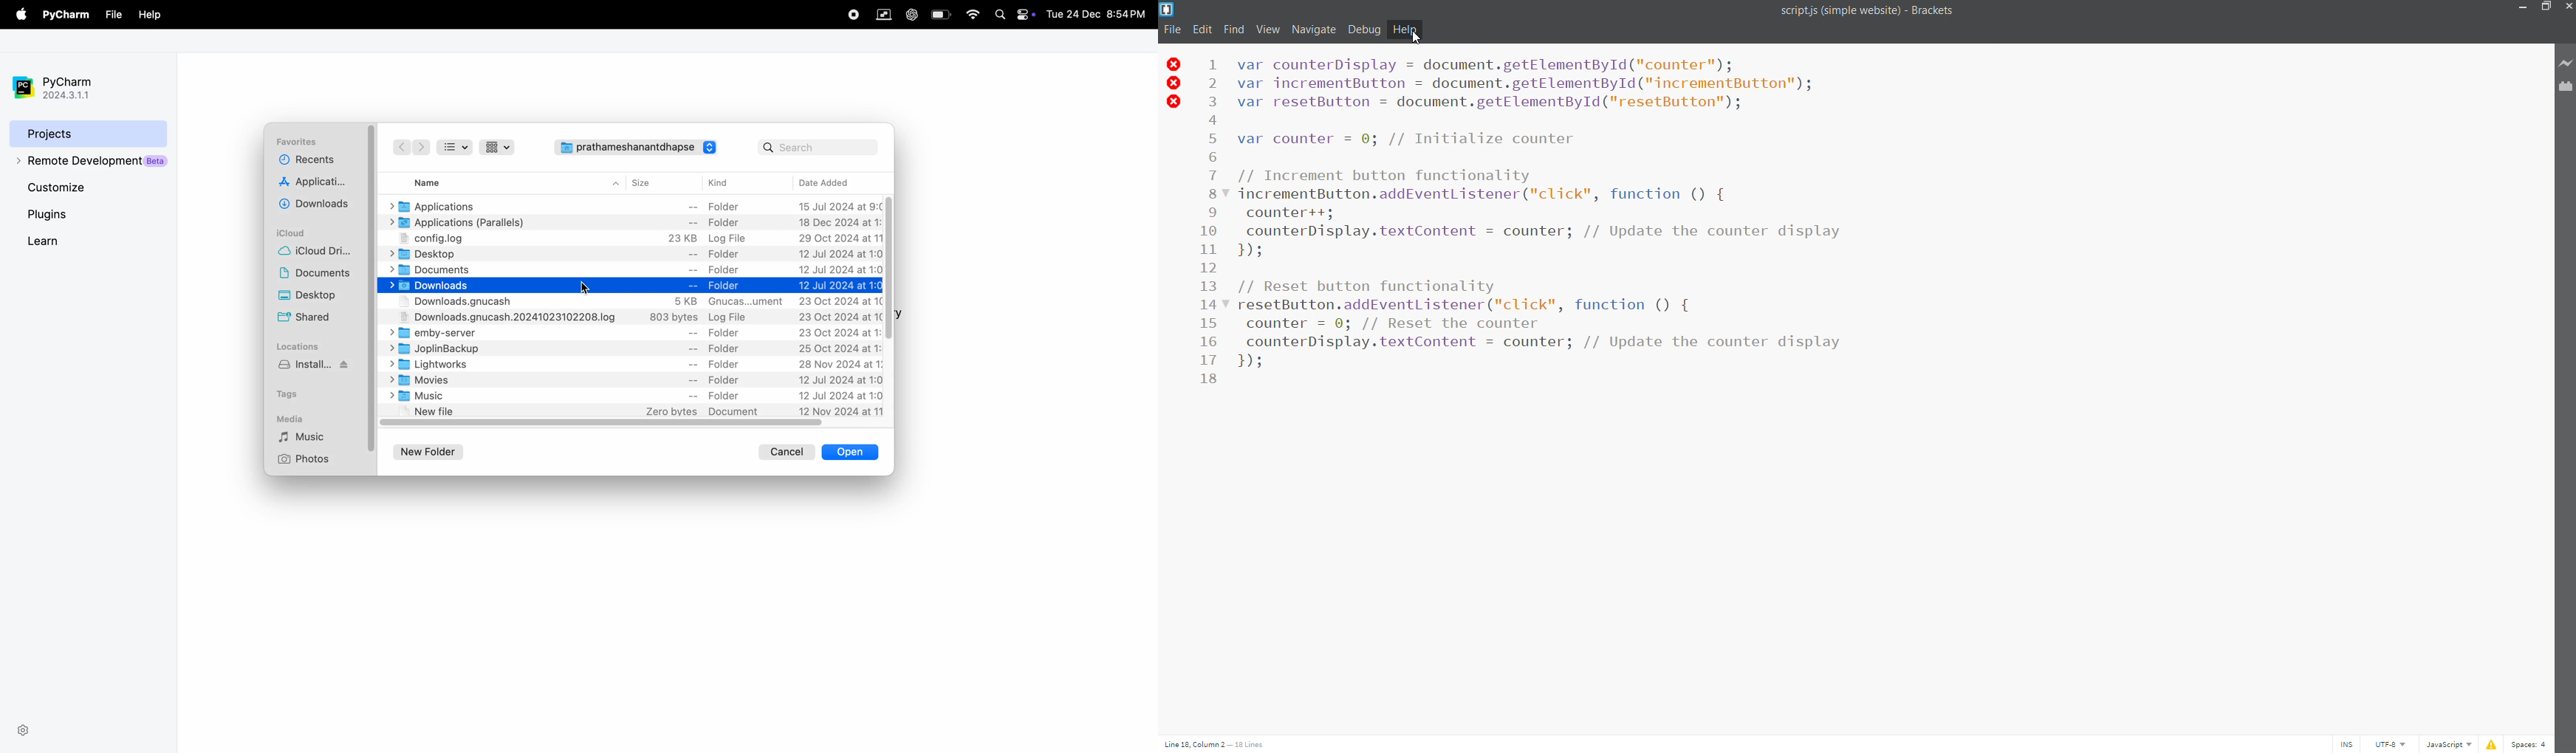 This screenshot has width=2576, height=756. What do you see at coordinates (2567, 7) in the screenshot?
I see `close` at bounding box center [2567, 7].